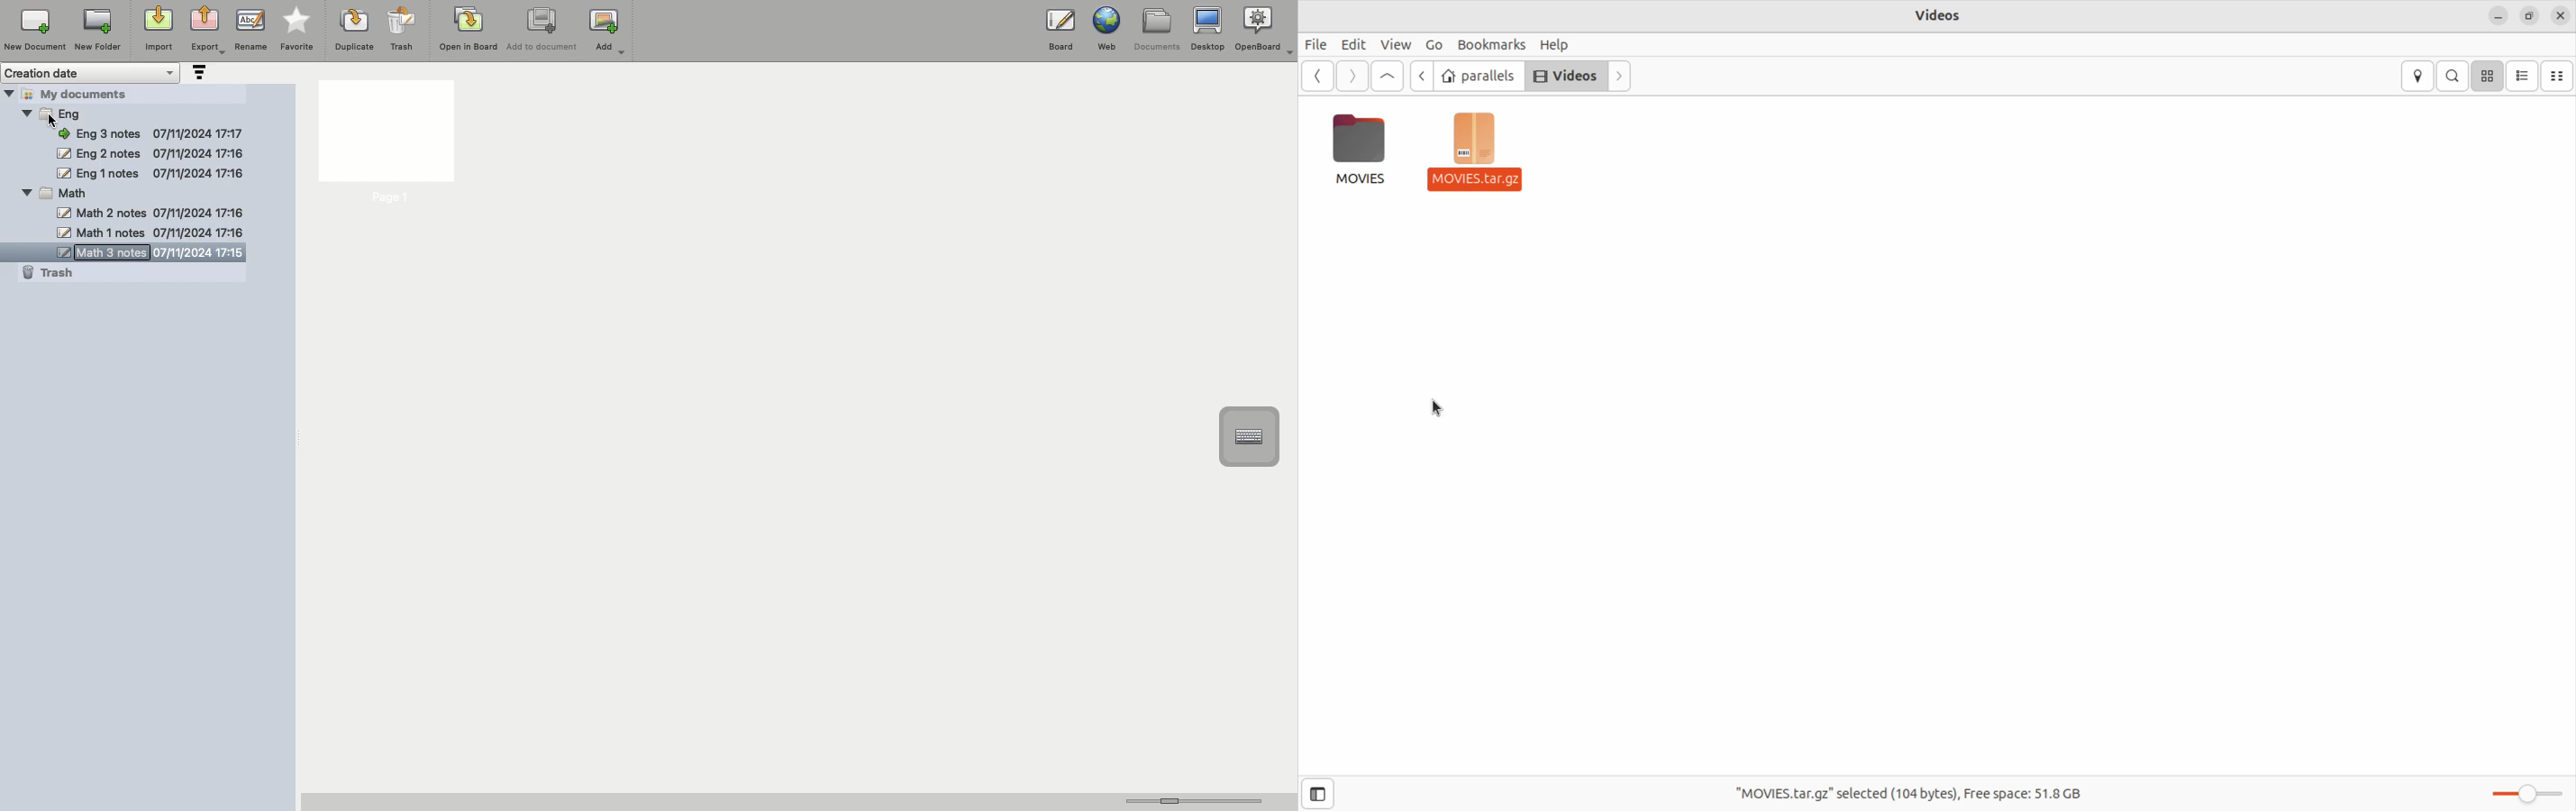  What do you see at coordinates (402, 29) in the screenshot?
I see `Trash` at bounding box center [402, 29].